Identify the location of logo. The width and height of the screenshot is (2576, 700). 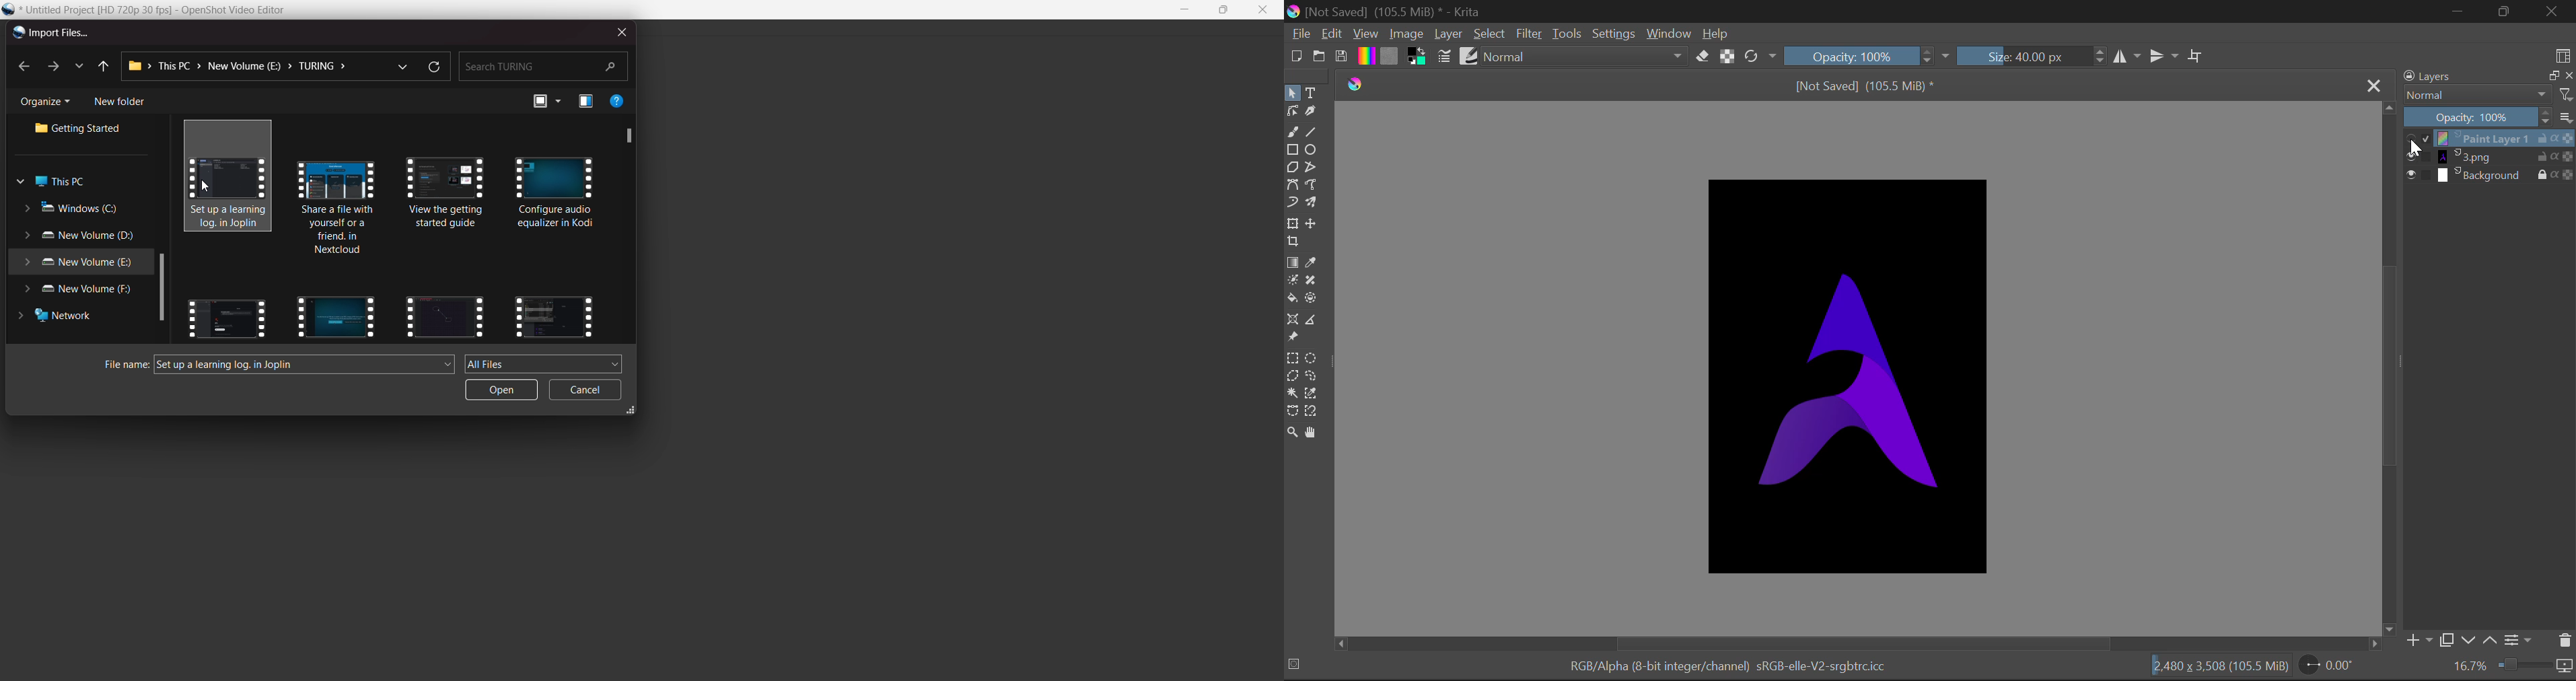
(1293, 13).